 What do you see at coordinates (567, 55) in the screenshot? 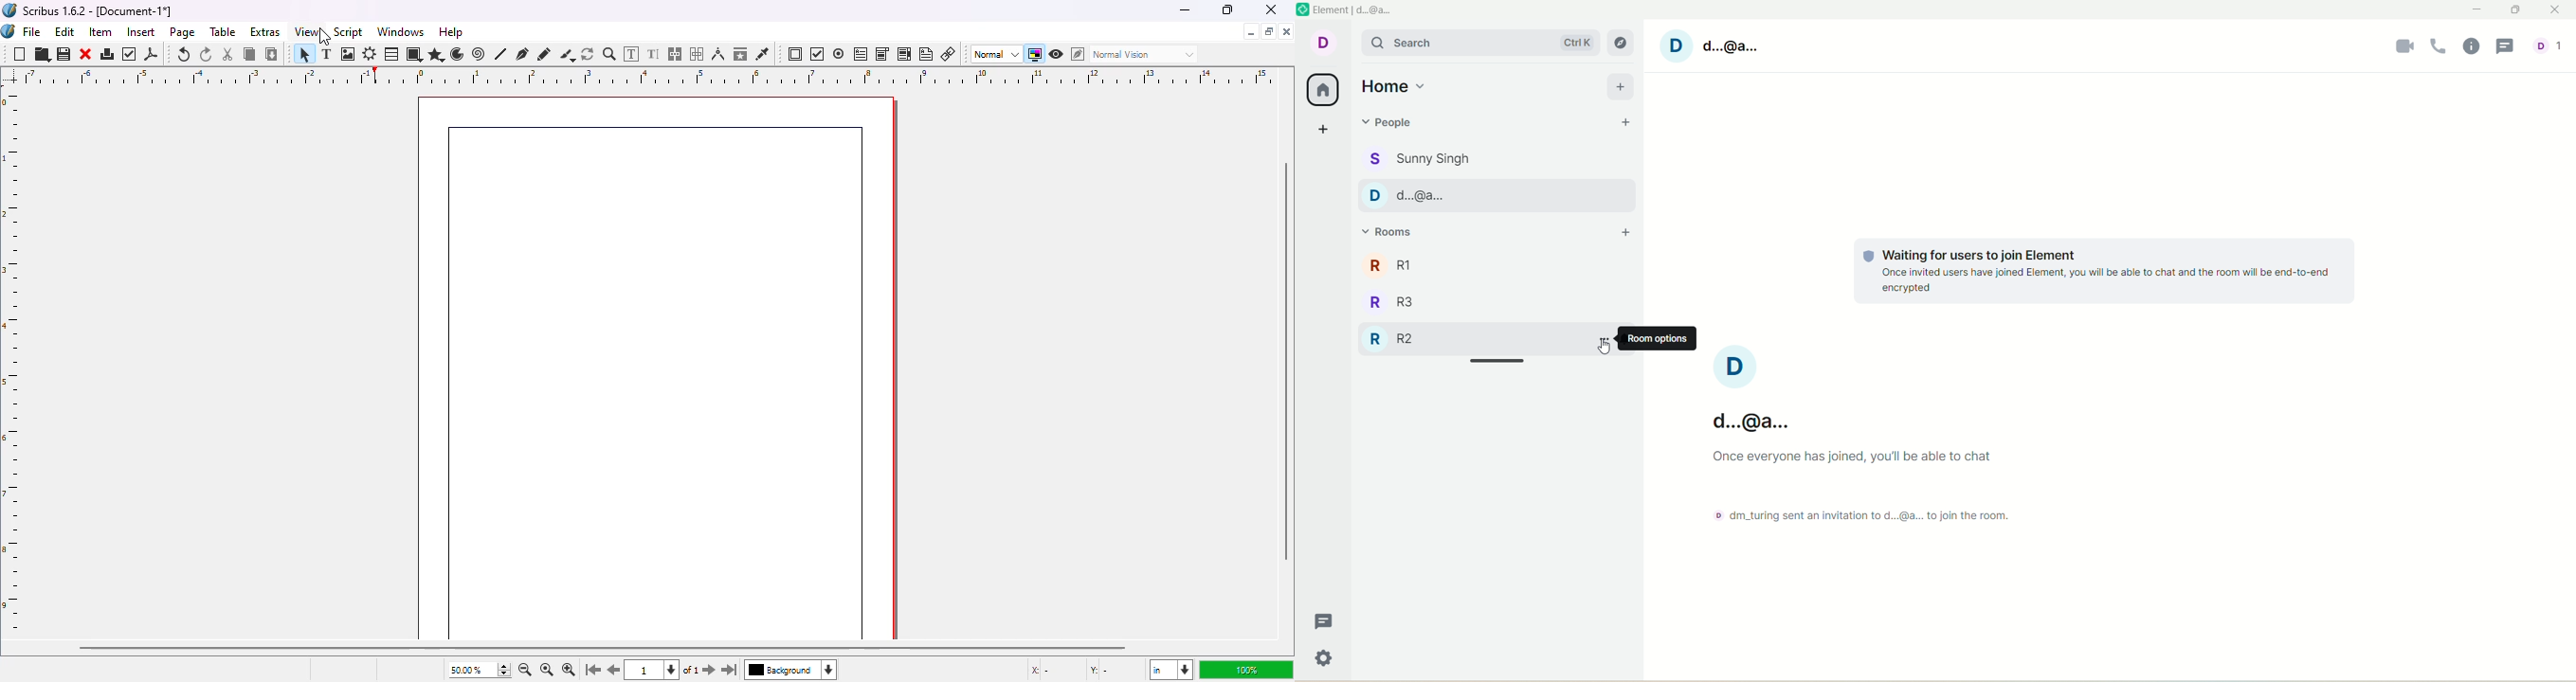
I see `calligraphic line` at bounding box center [567, 55].